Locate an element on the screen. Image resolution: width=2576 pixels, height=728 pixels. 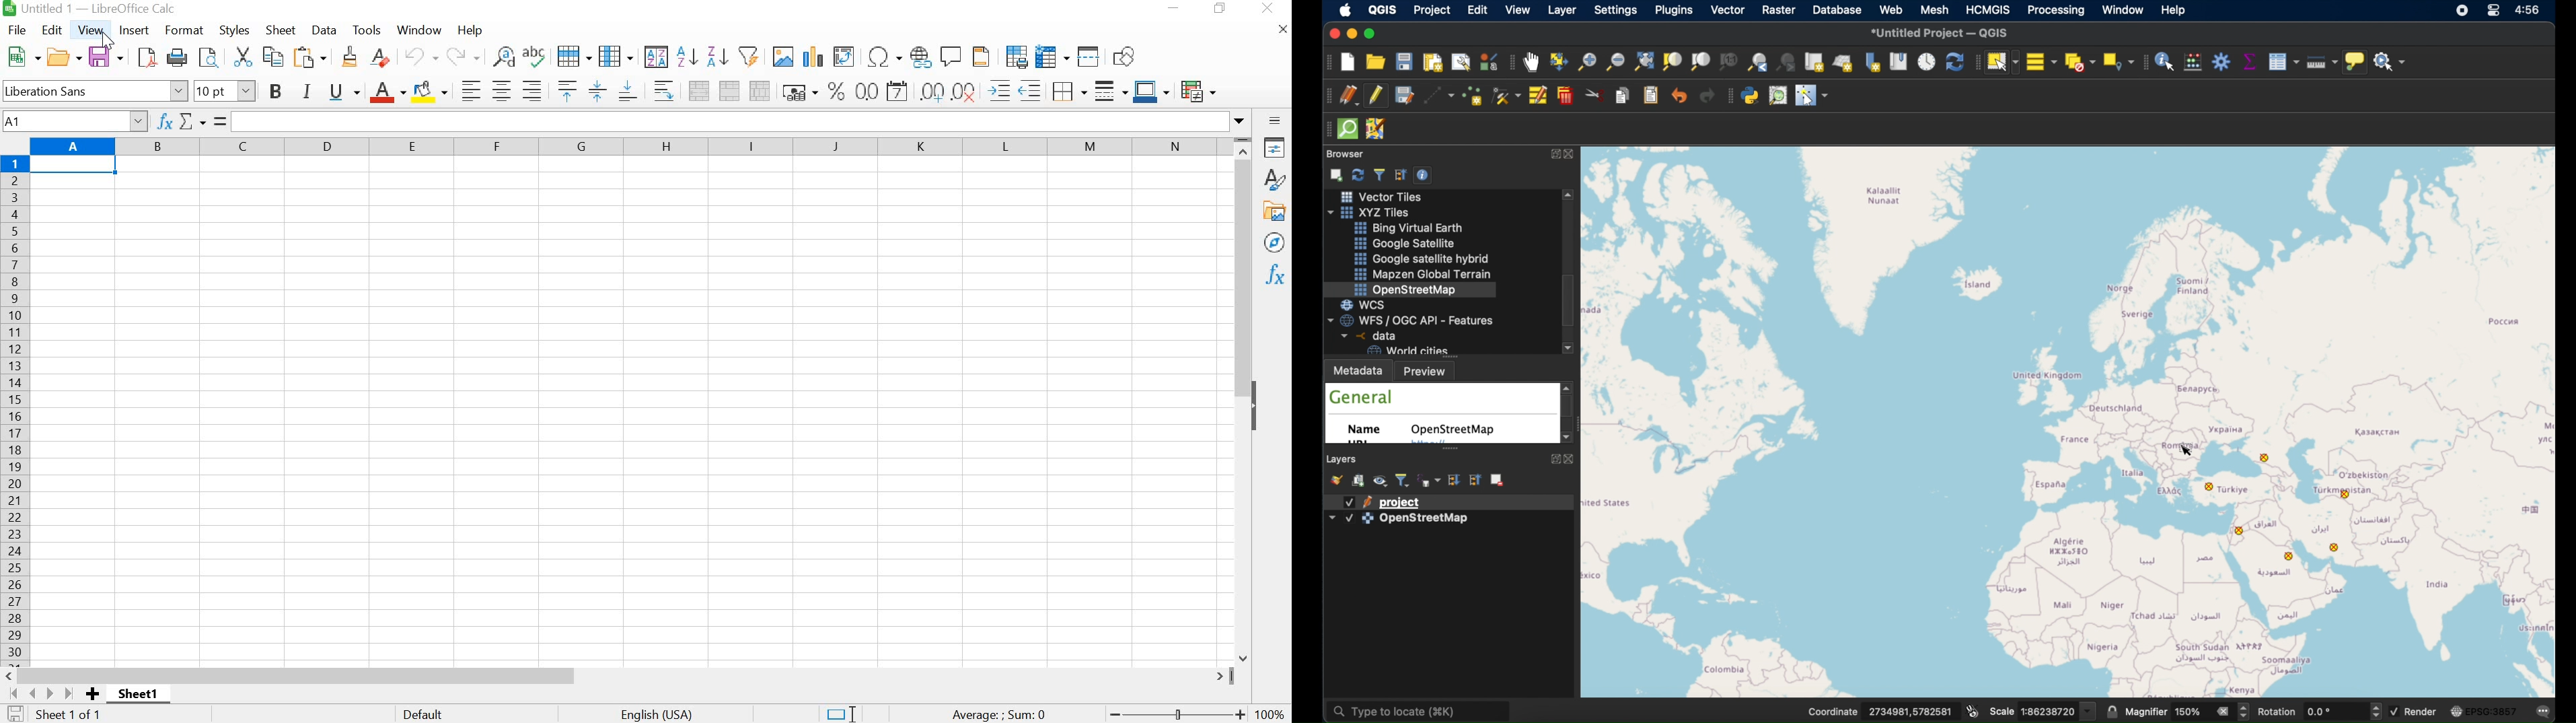
toggle editing is located at coordinates (1378, 95).